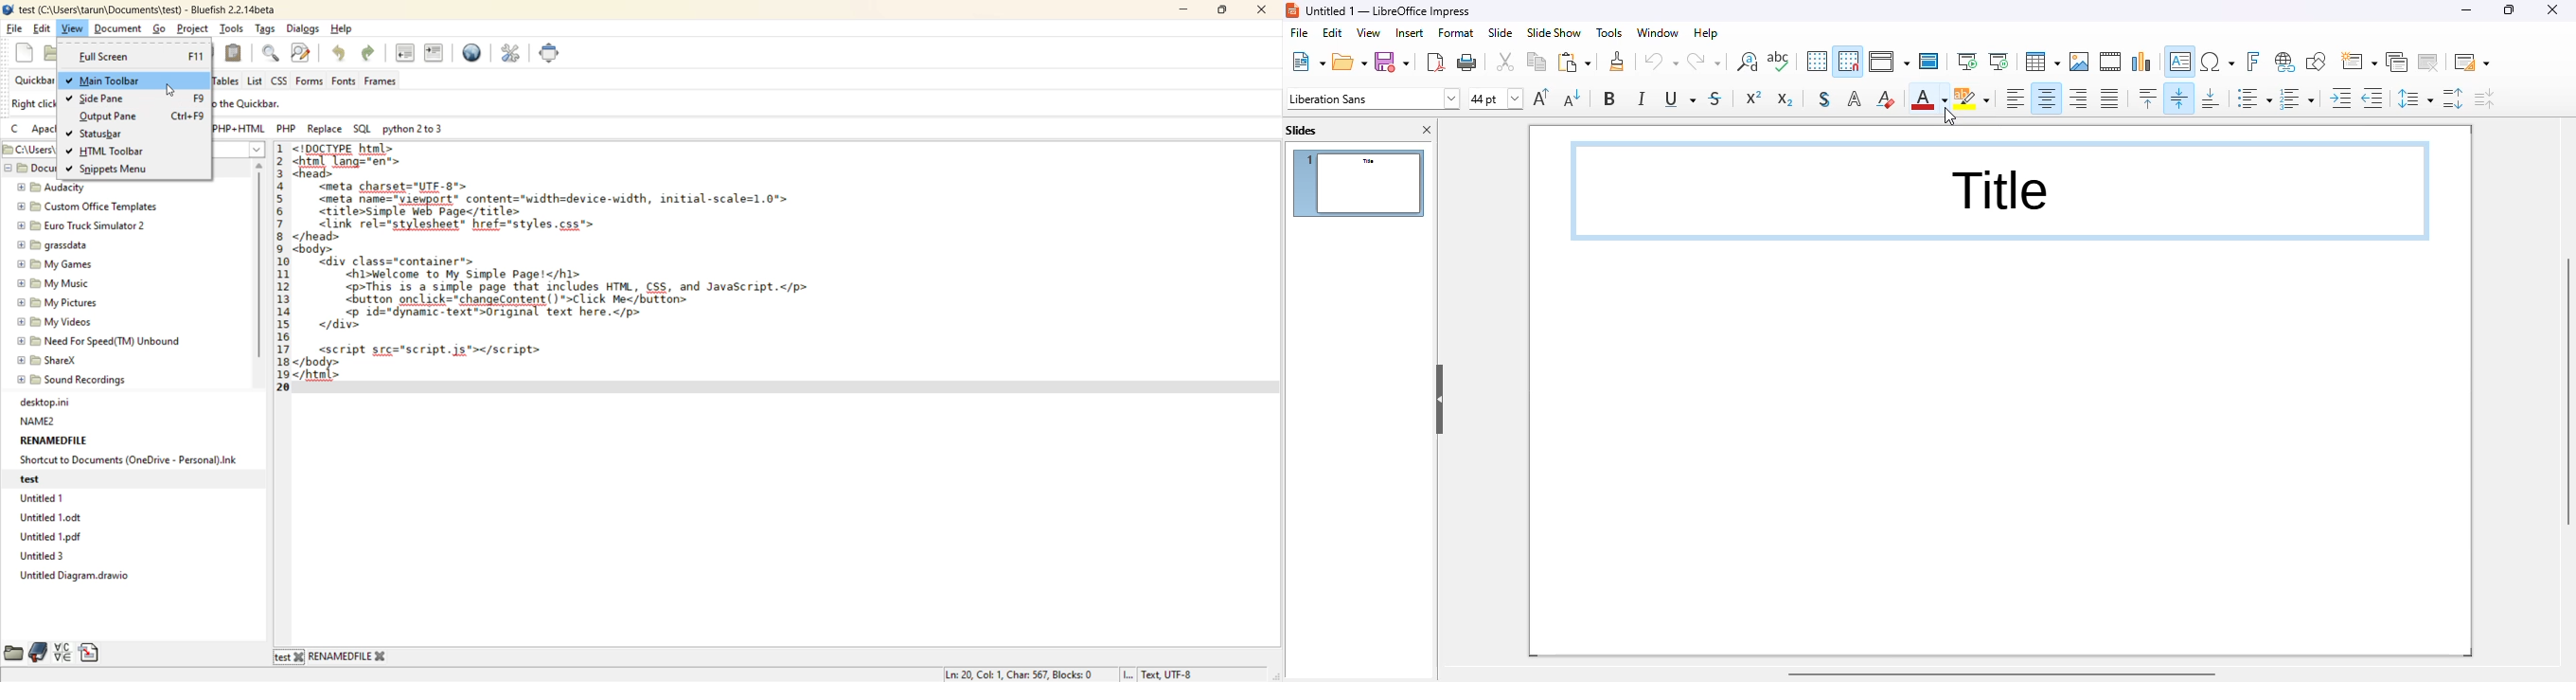  What do you see at coordinates (1999, 62) in the screenshot?
I see `start from current slide` at bounding box center [1999, 62].